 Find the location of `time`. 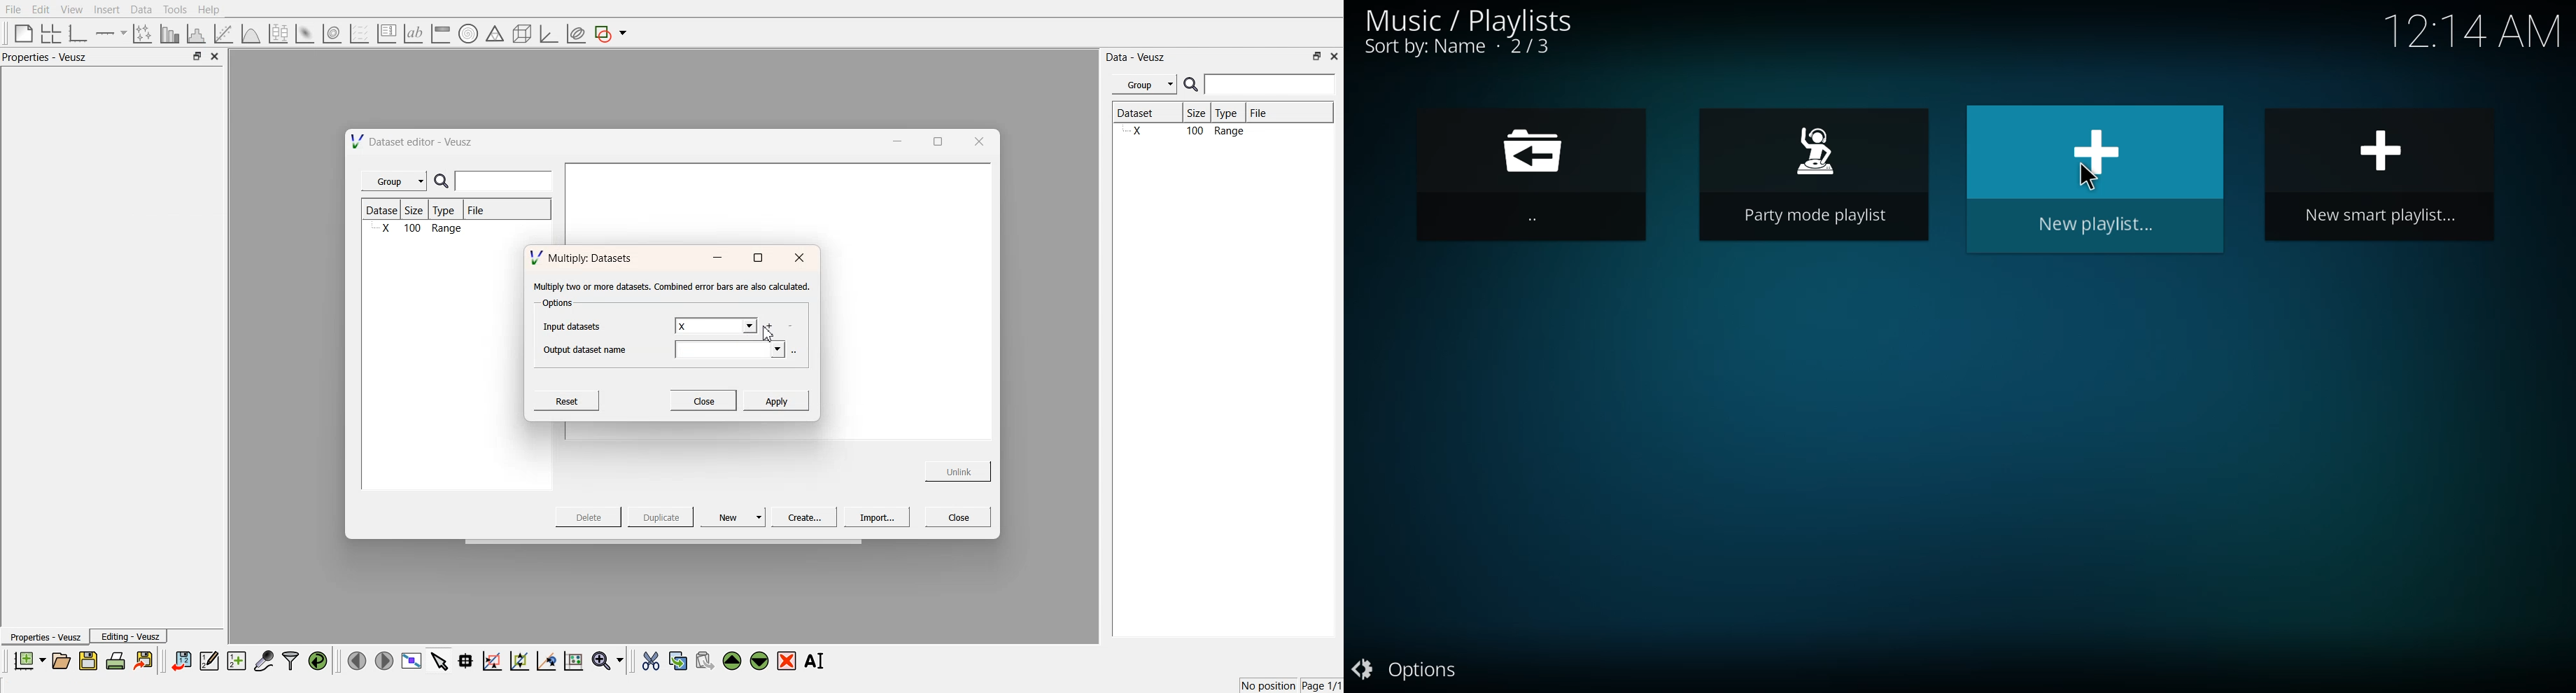

time is located at coordinates (2474, 30).